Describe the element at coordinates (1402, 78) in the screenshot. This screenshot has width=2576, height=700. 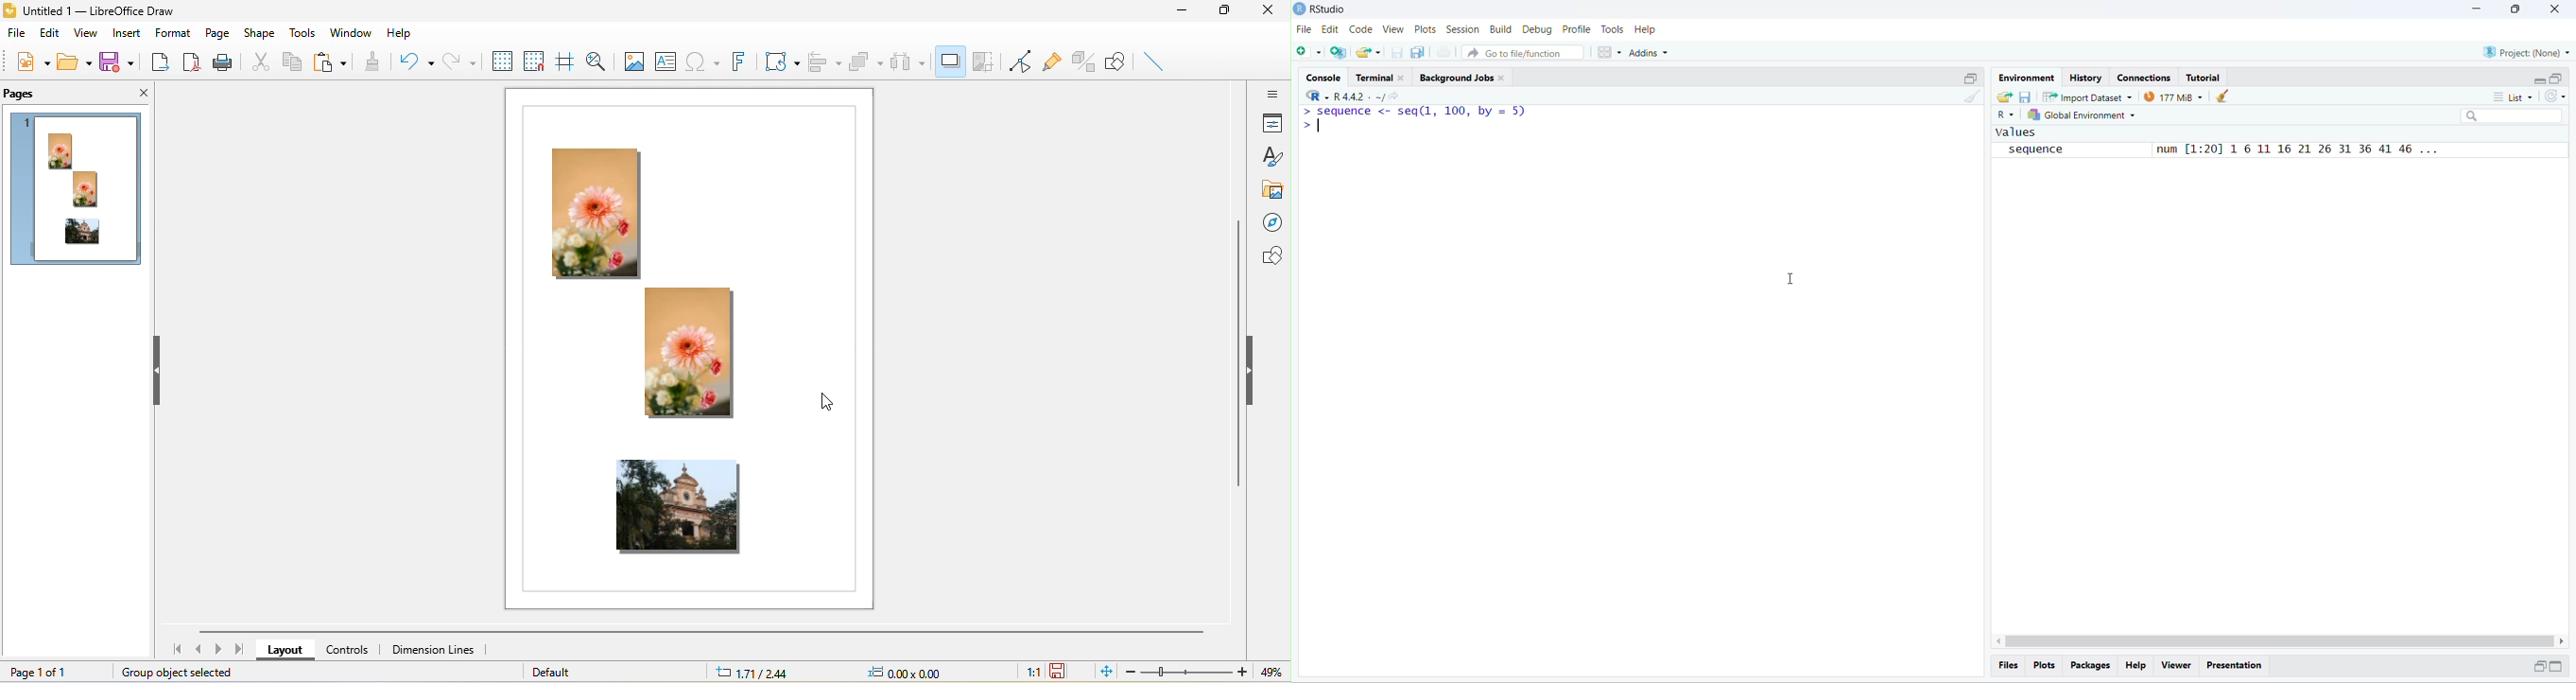
I see `close` at that location.